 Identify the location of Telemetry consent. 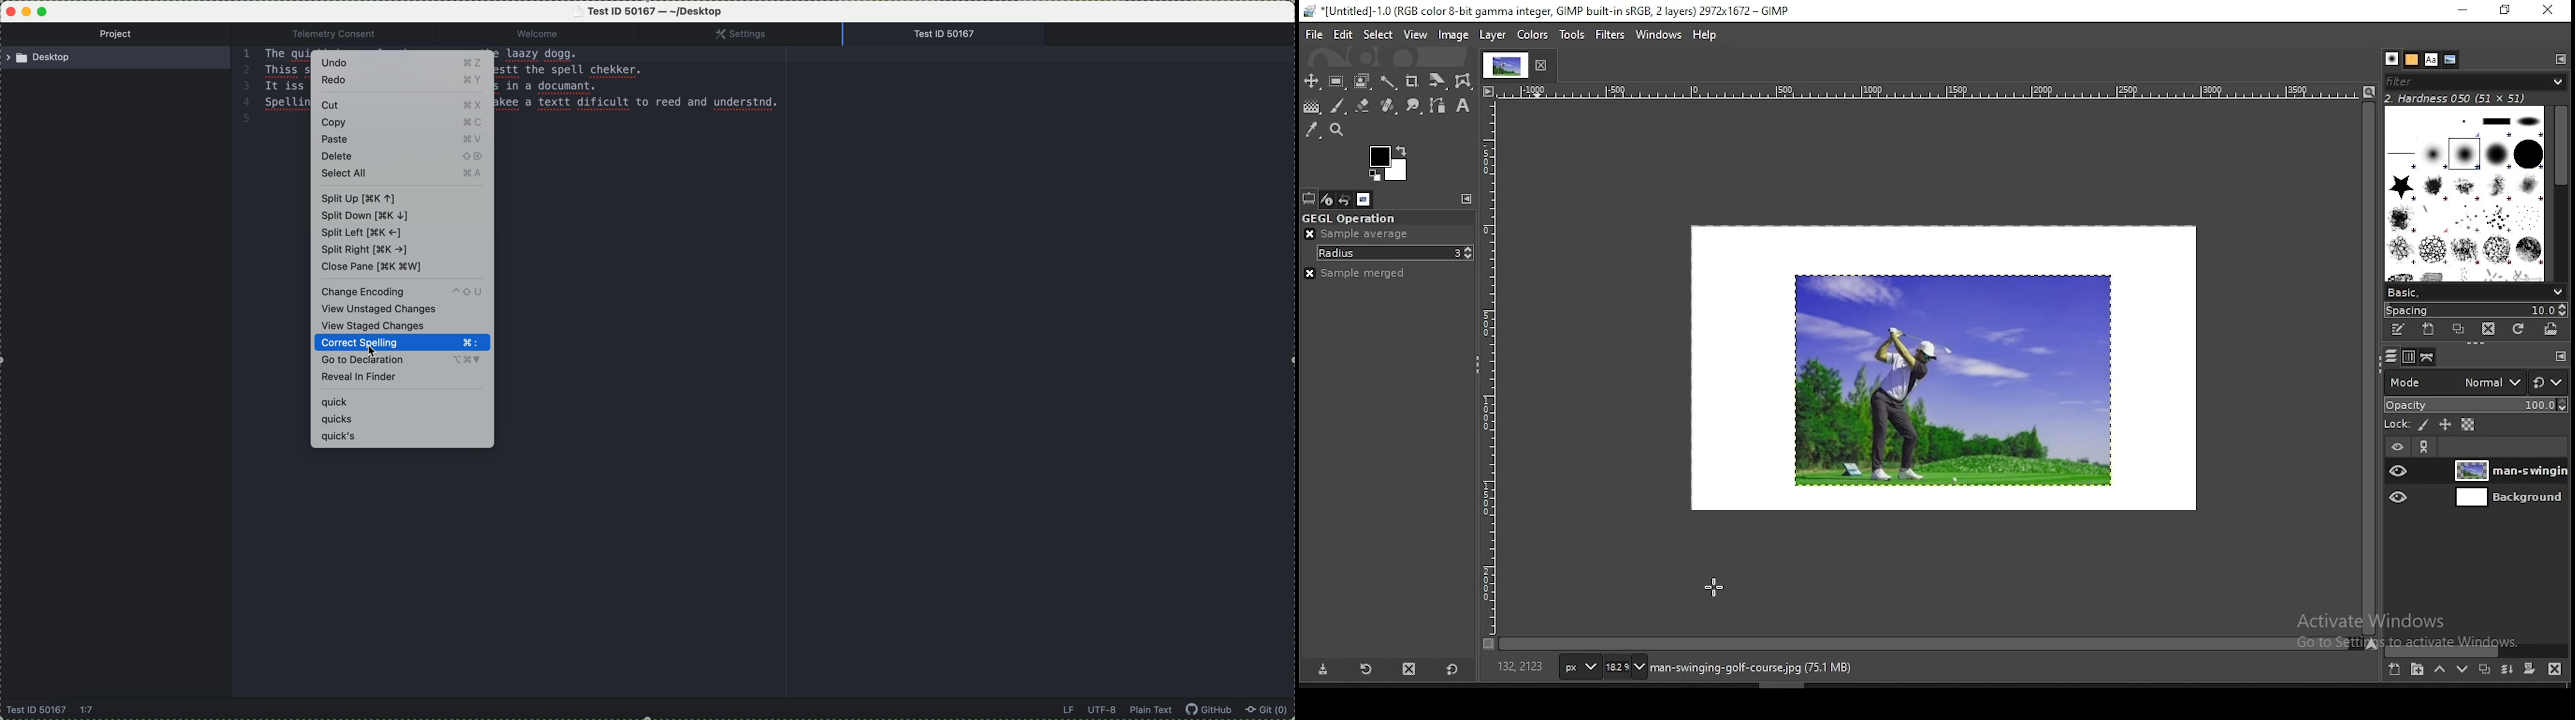
(343, 34).